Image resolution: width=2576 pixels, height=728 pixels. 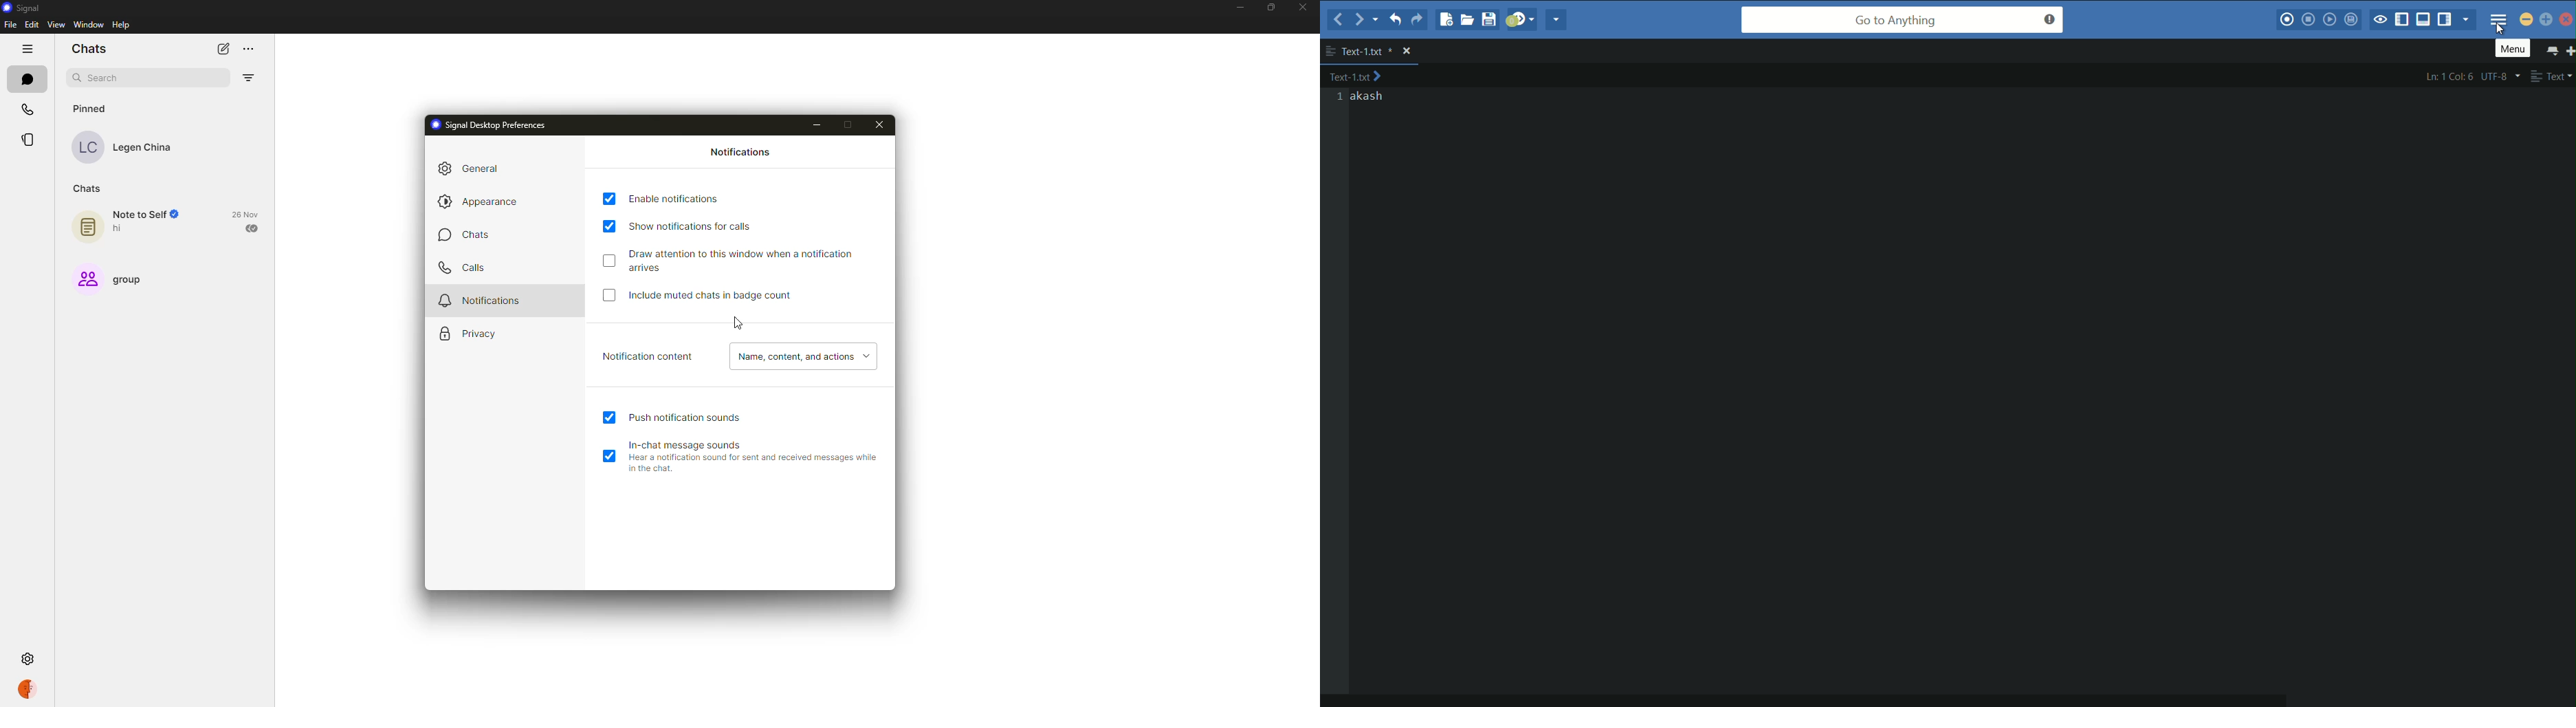 What do you see at coordinates (34, 140) in the screenshot?
I see `stories` at bounding box center [34, 140].